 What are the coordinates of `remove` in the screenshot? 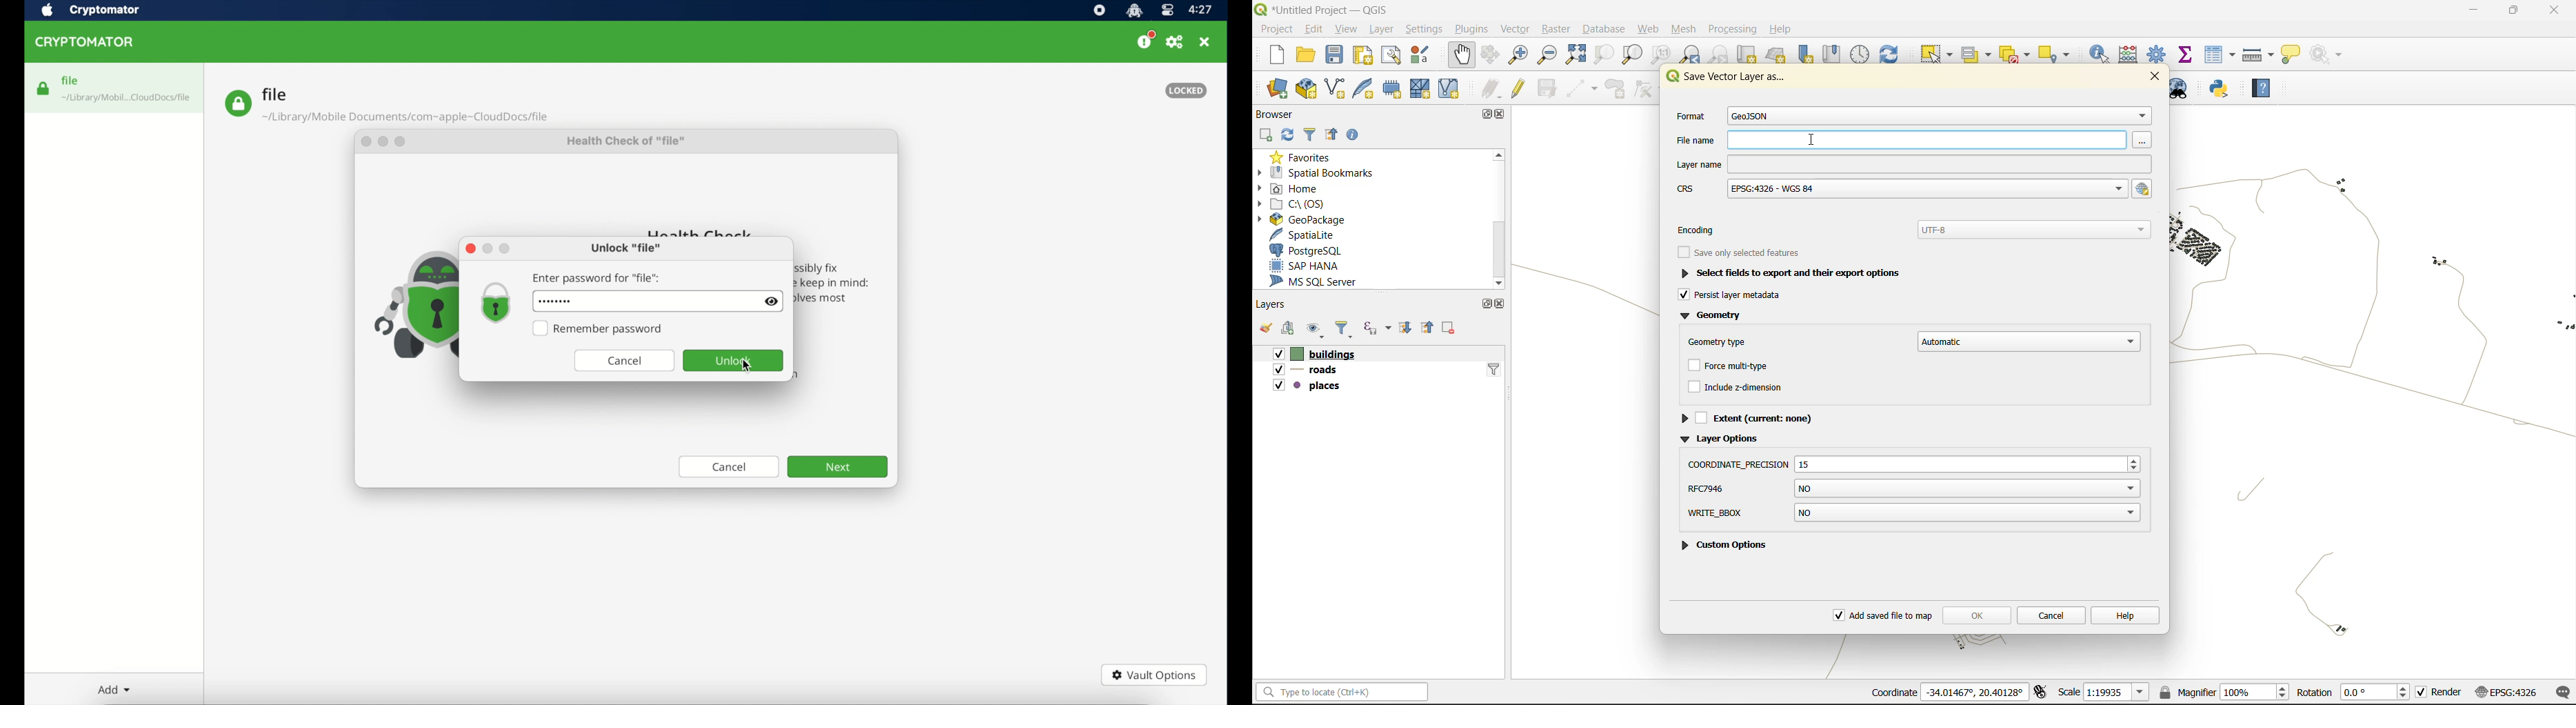 It's located at (1451, 328).